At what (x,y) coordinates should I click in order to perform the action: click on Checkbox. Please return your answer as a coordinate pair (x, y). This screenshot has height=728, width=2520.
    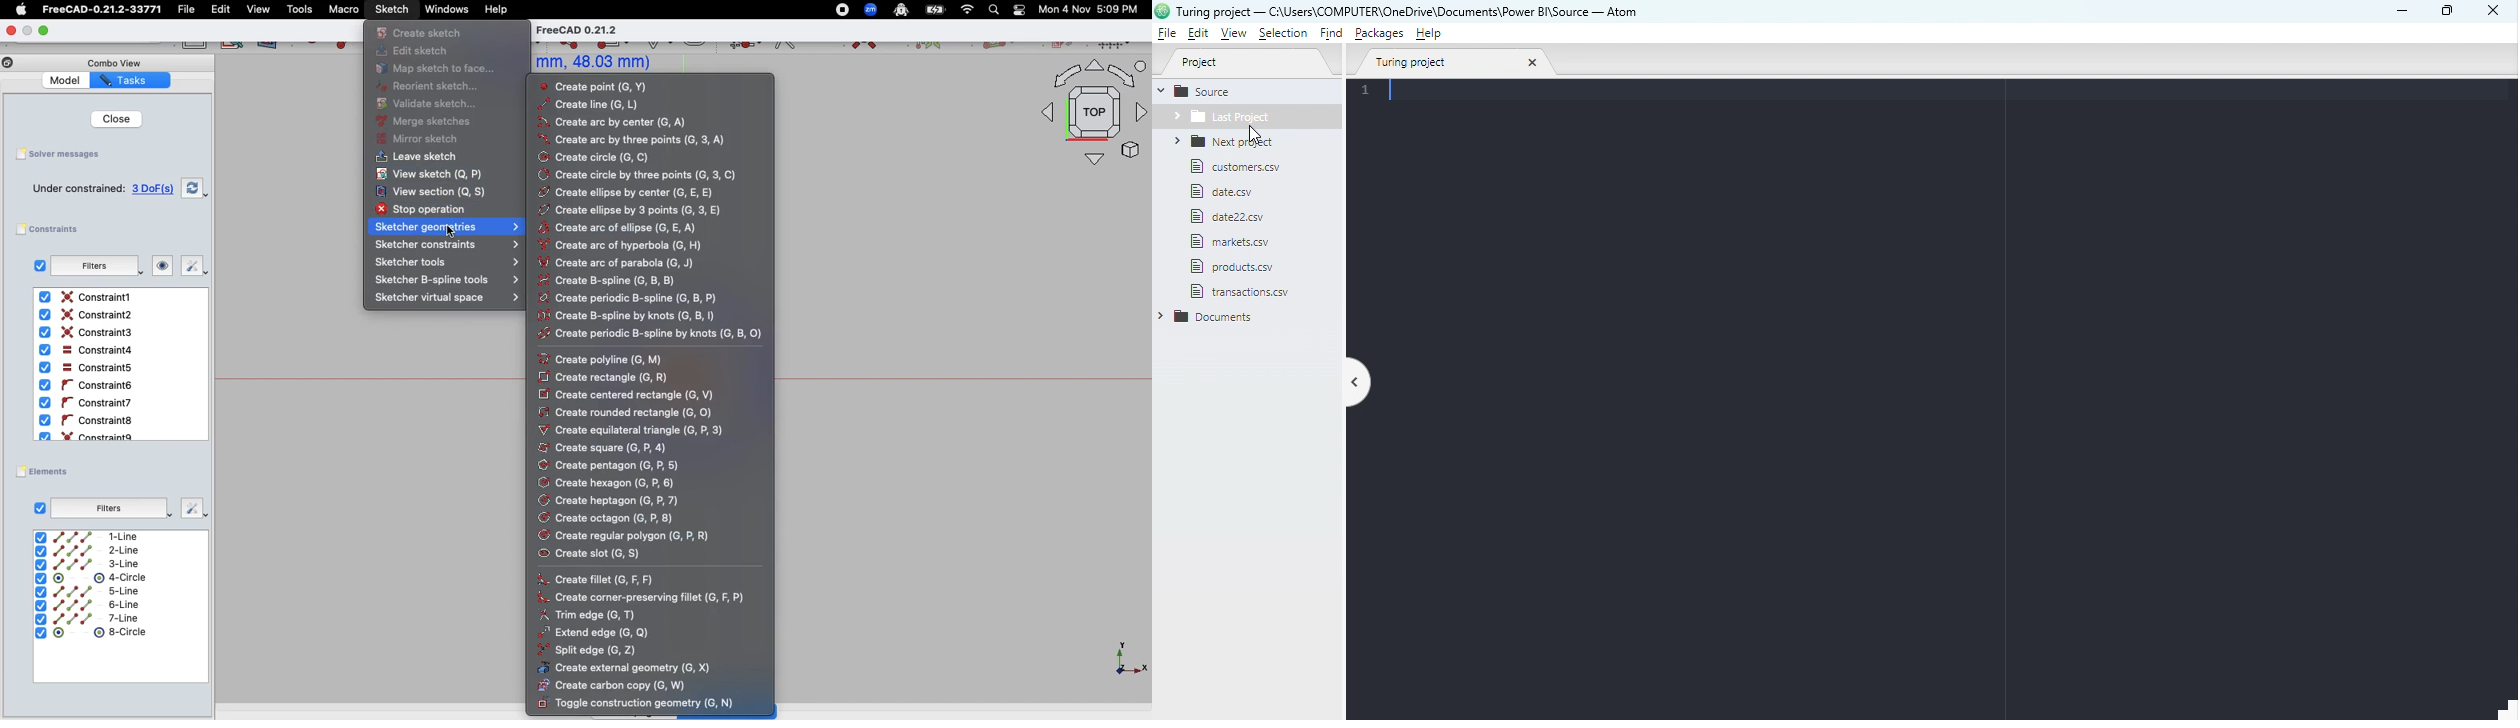
    Looking at the image, I should click on (36, 266).